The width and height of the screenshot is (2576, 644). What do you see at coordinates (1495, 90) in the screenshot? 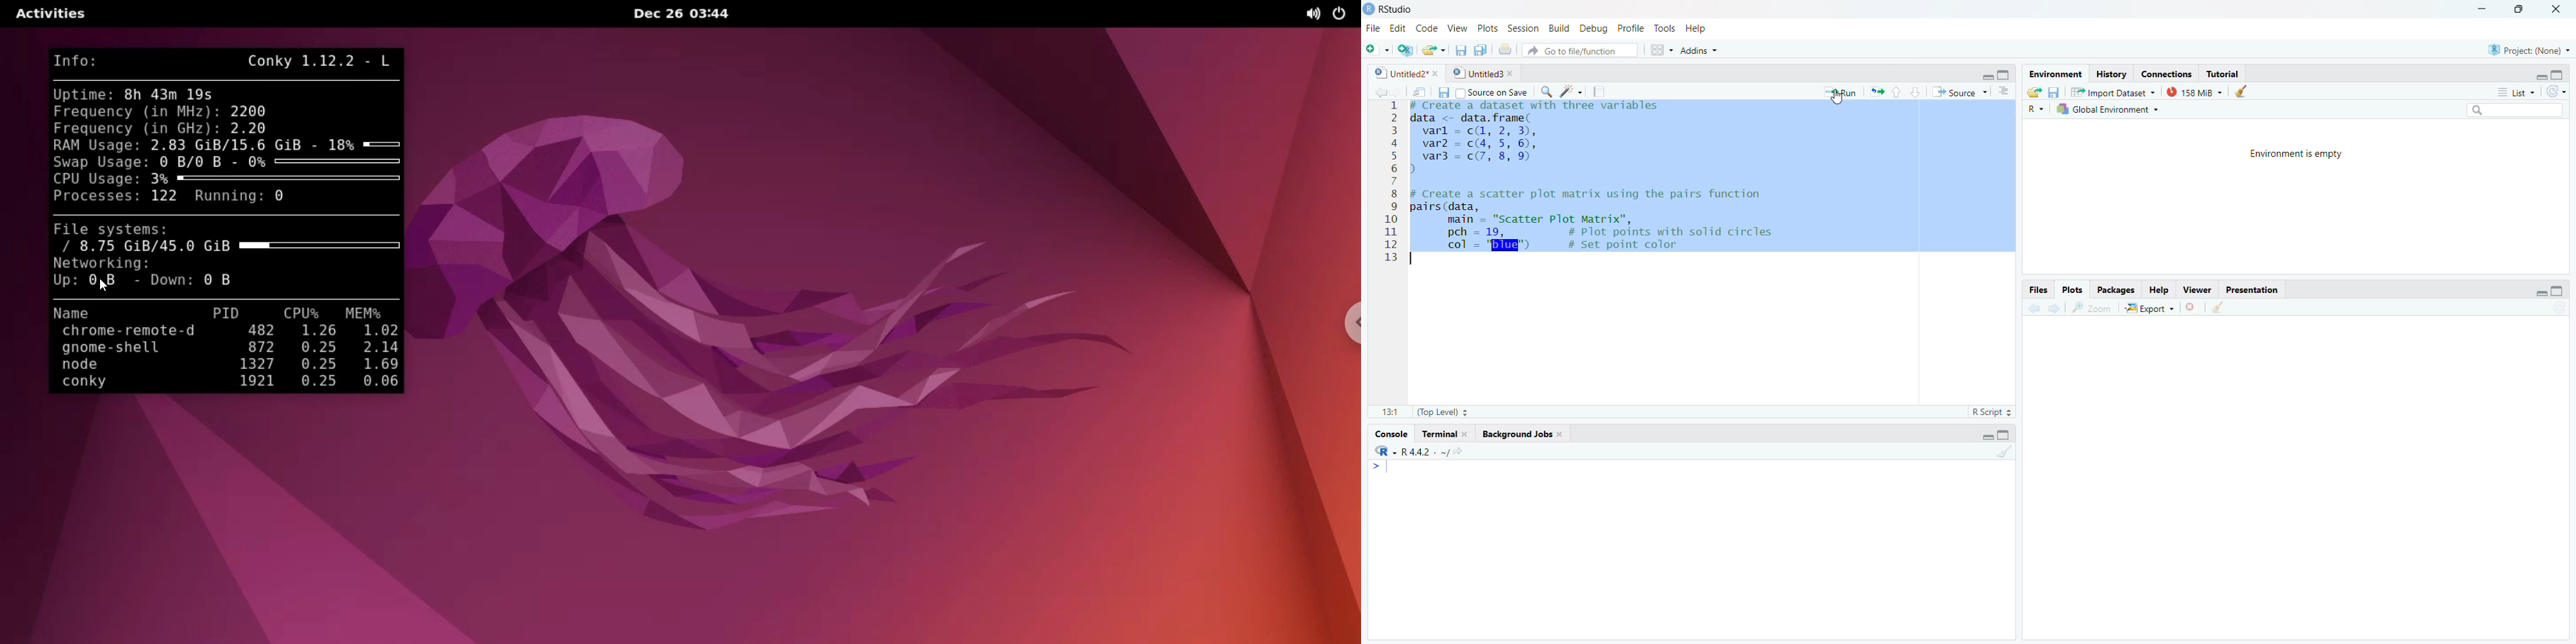
I see `Source on Save` at bounding box center [1495, 90].